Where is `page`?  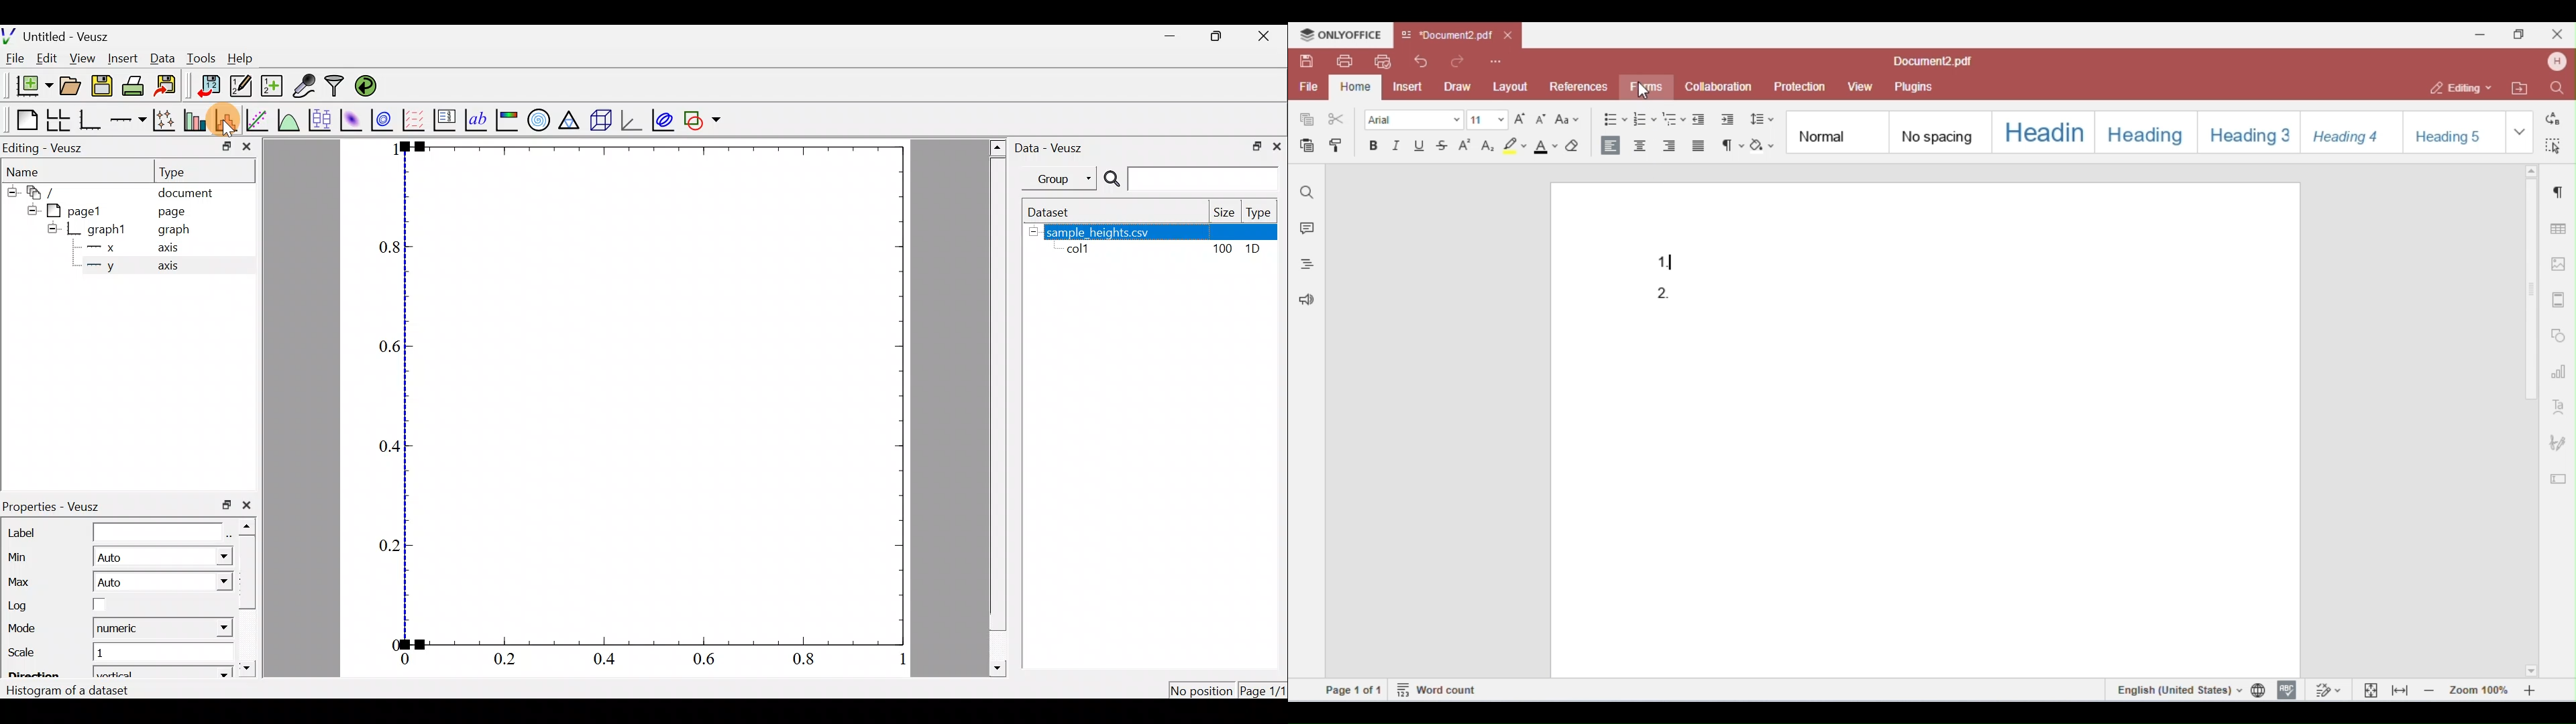
page is located at coordinates (174, 213).